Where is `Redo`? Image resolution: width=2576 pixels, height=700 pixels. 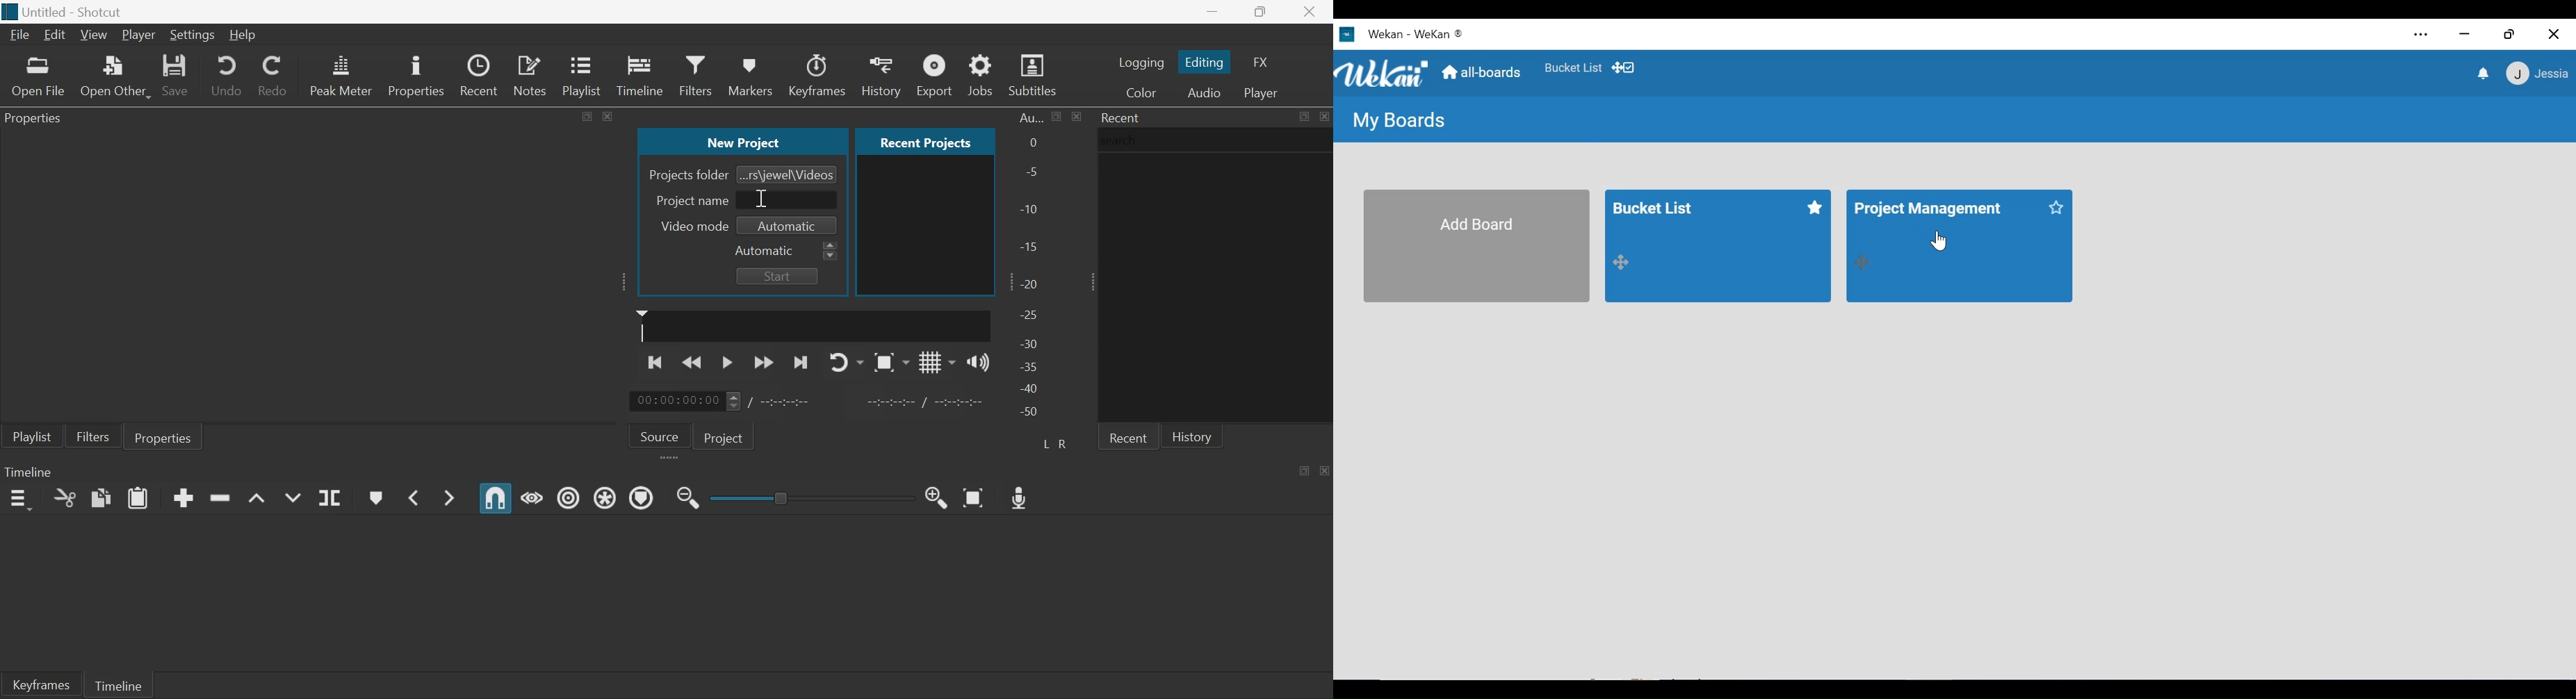
Redo is located at coordinates (272, 73).